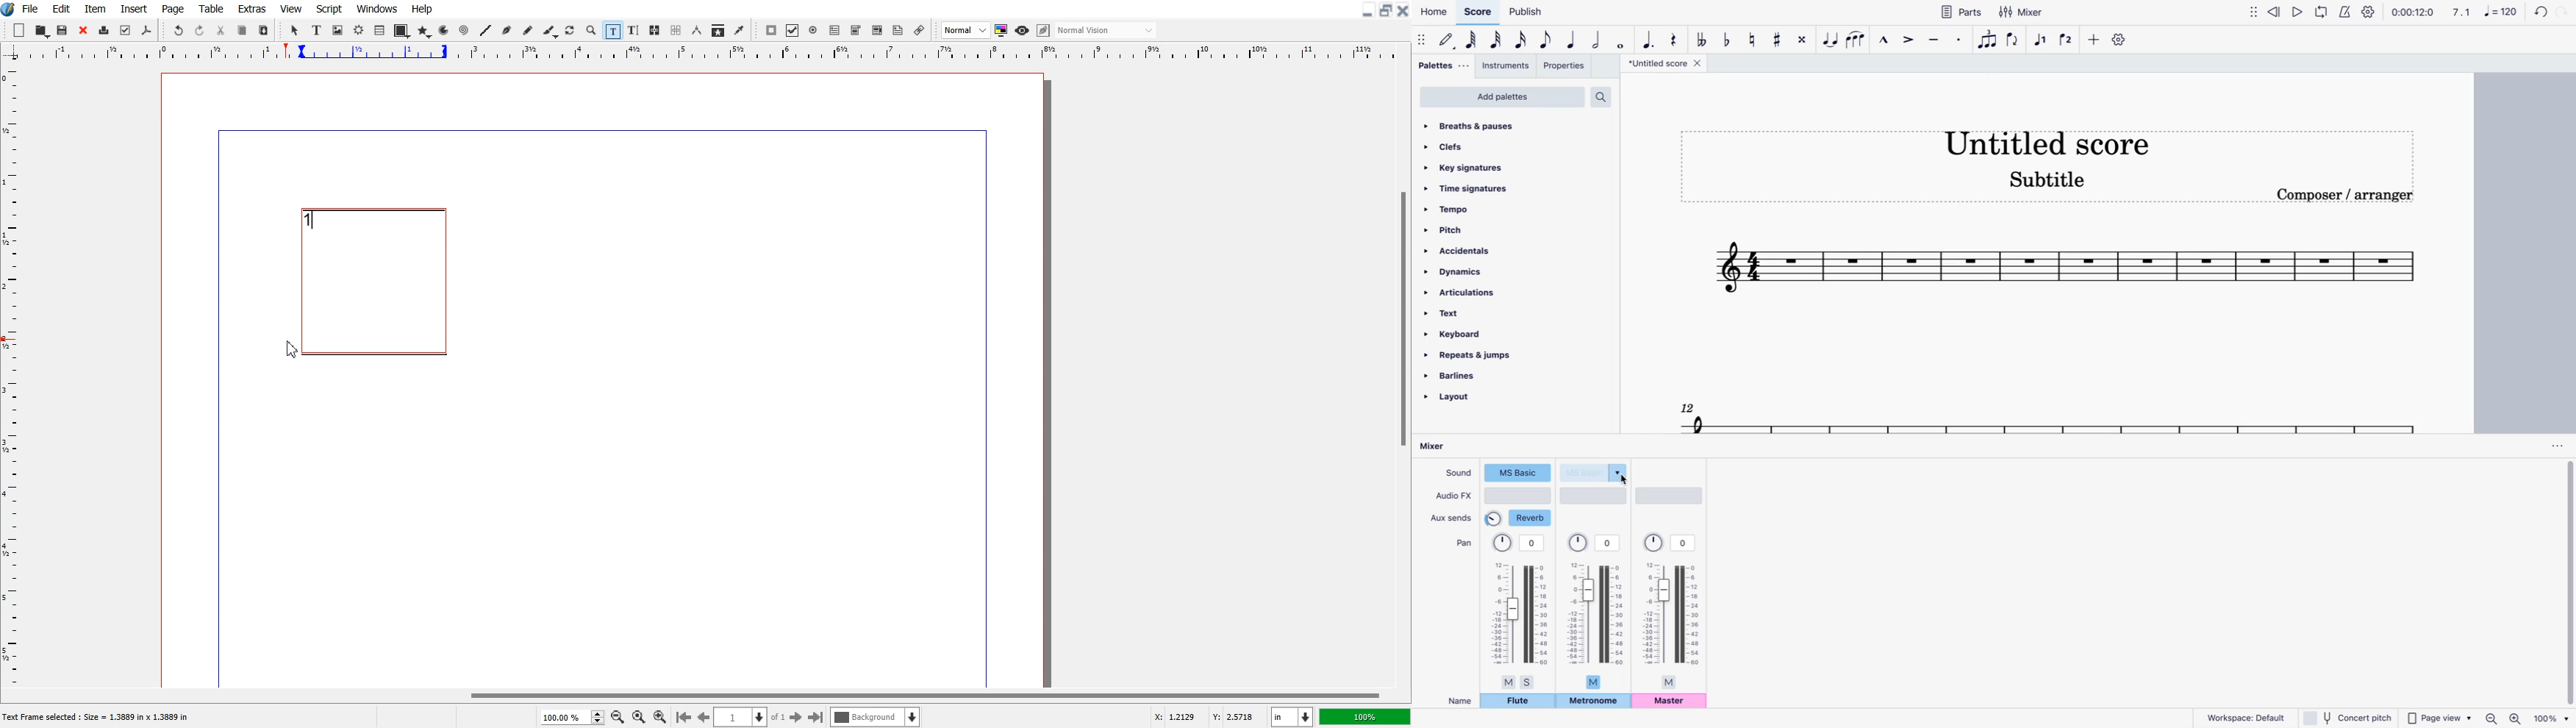 This screenshot has height=728, width=2576. I want to click on Zoom In, so click(660, 716).